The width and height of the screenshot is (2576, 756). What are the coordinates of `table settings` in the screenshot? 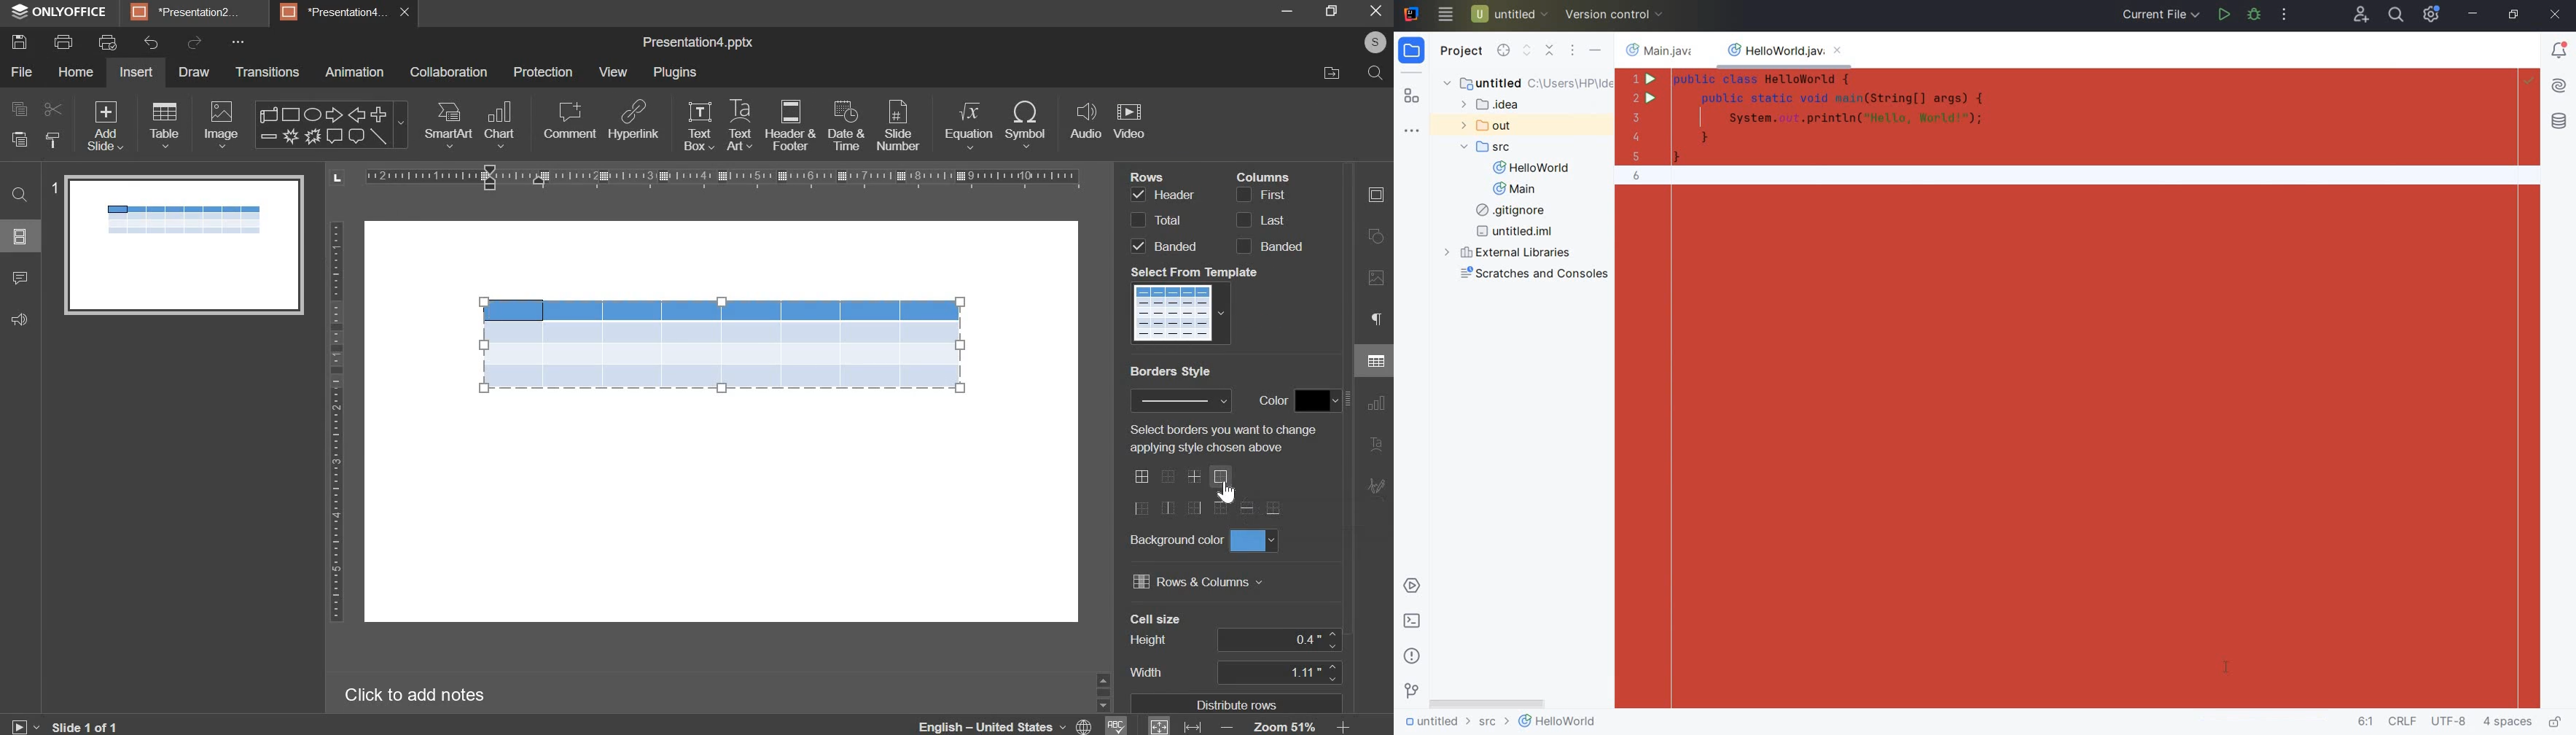 It's located at (1379, 360).